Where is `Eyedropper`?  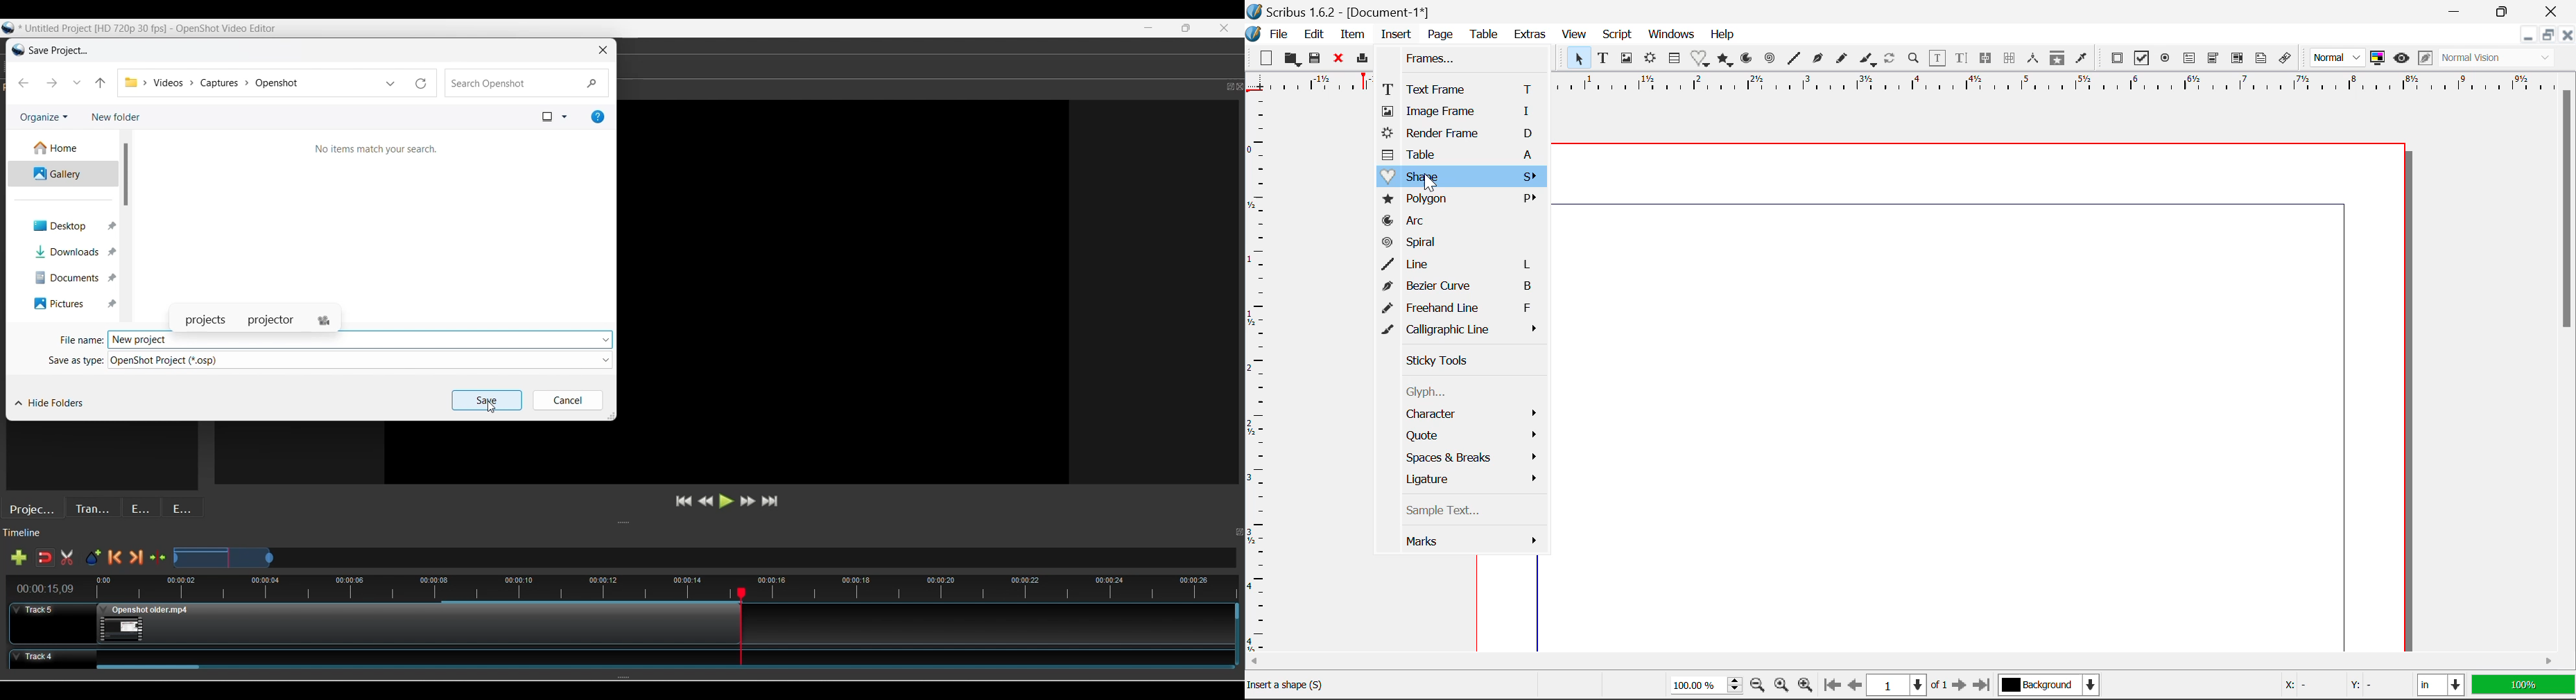
Eyedropper is located at coordinates (2082, 58).